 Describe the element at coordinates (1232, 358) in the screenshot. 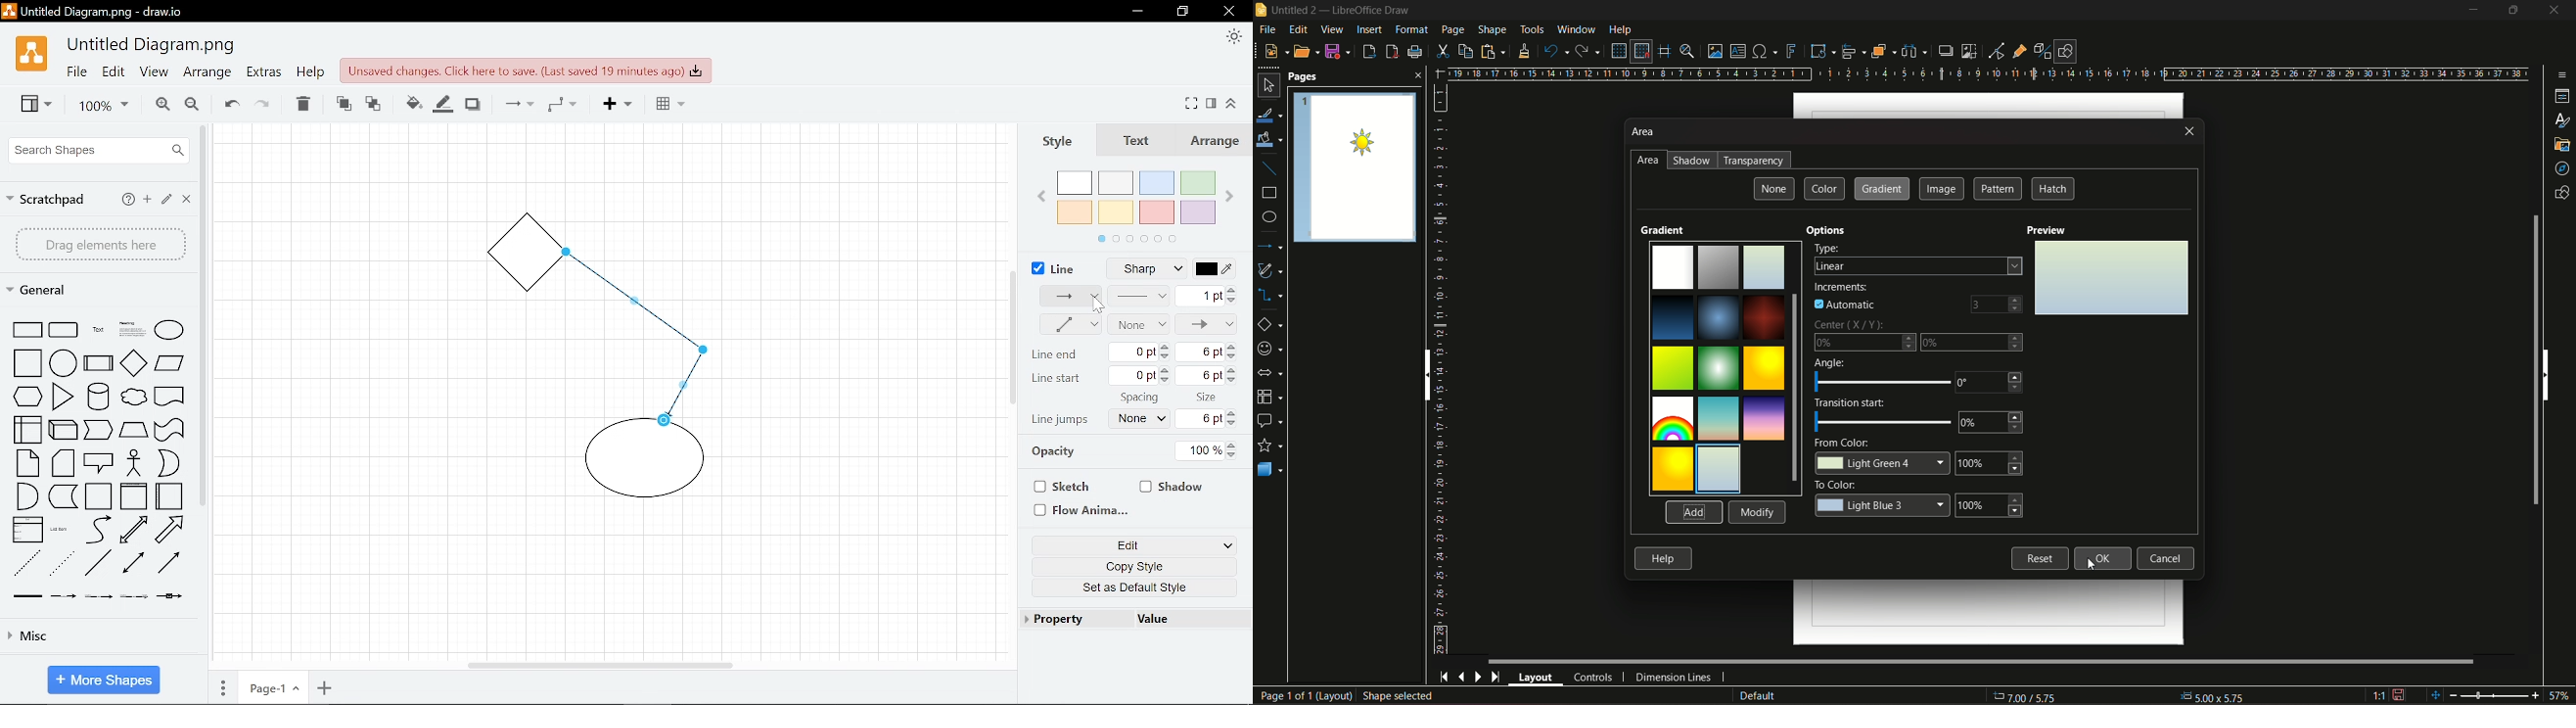

I see `Decrease` at that location.